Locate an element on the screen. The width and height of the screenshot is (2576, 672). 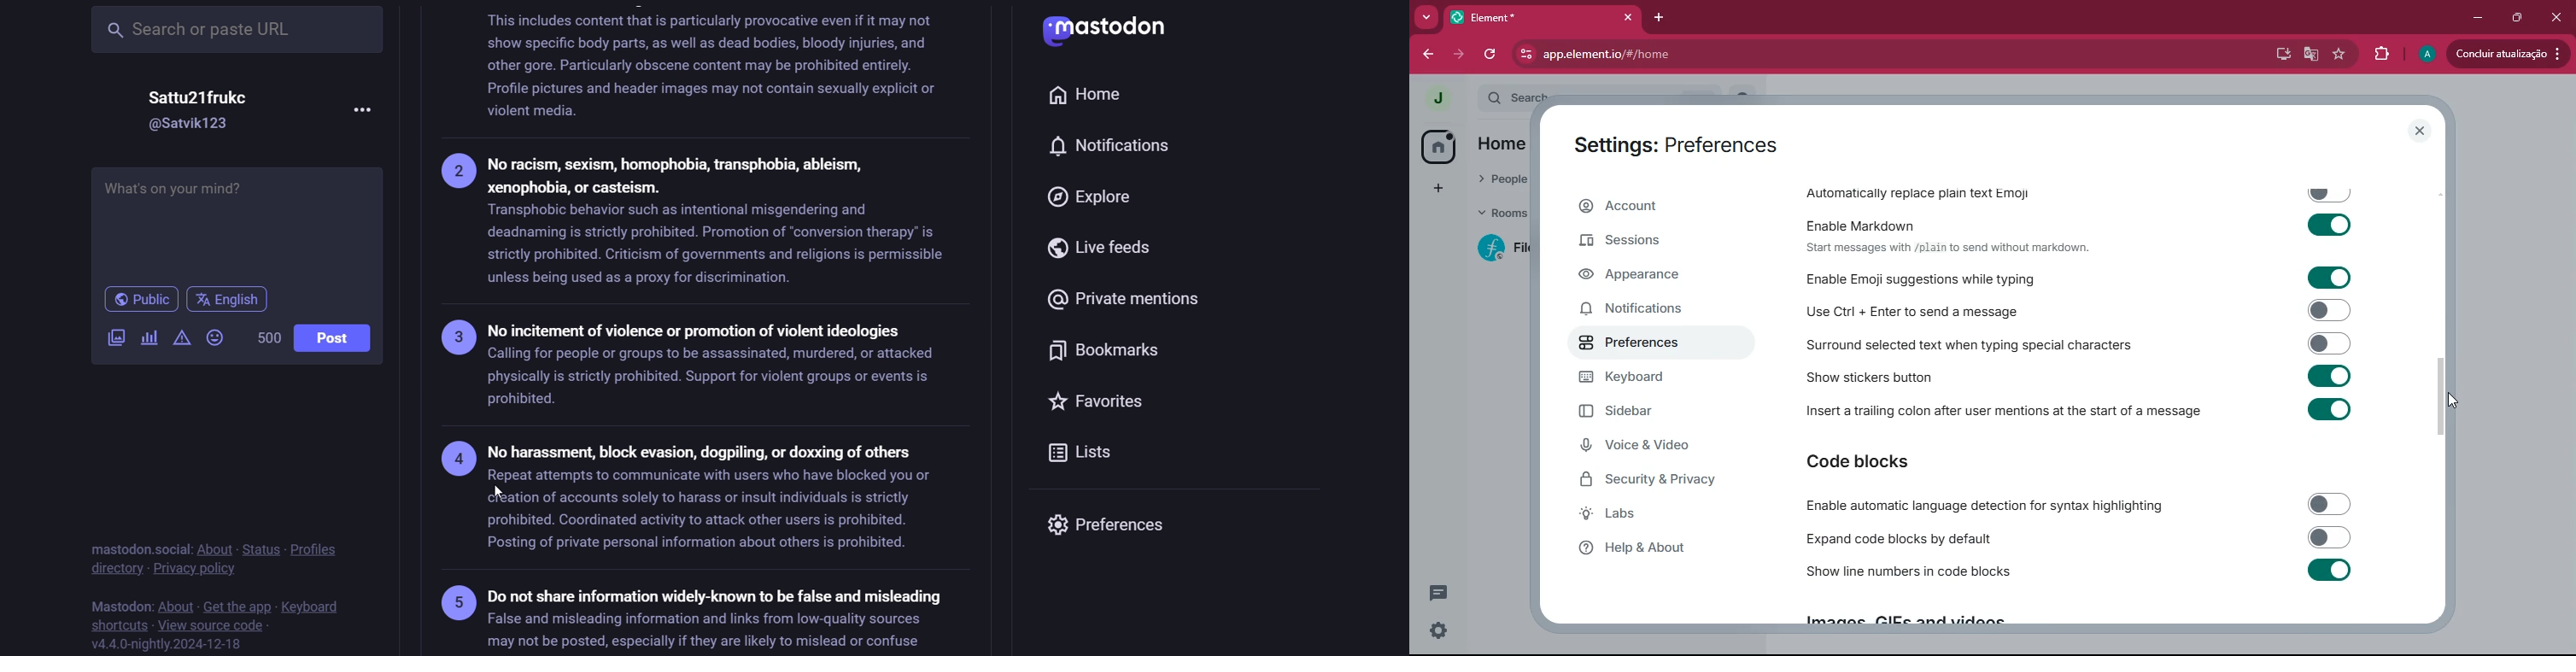
get the app is located at coordinates (237, 604).